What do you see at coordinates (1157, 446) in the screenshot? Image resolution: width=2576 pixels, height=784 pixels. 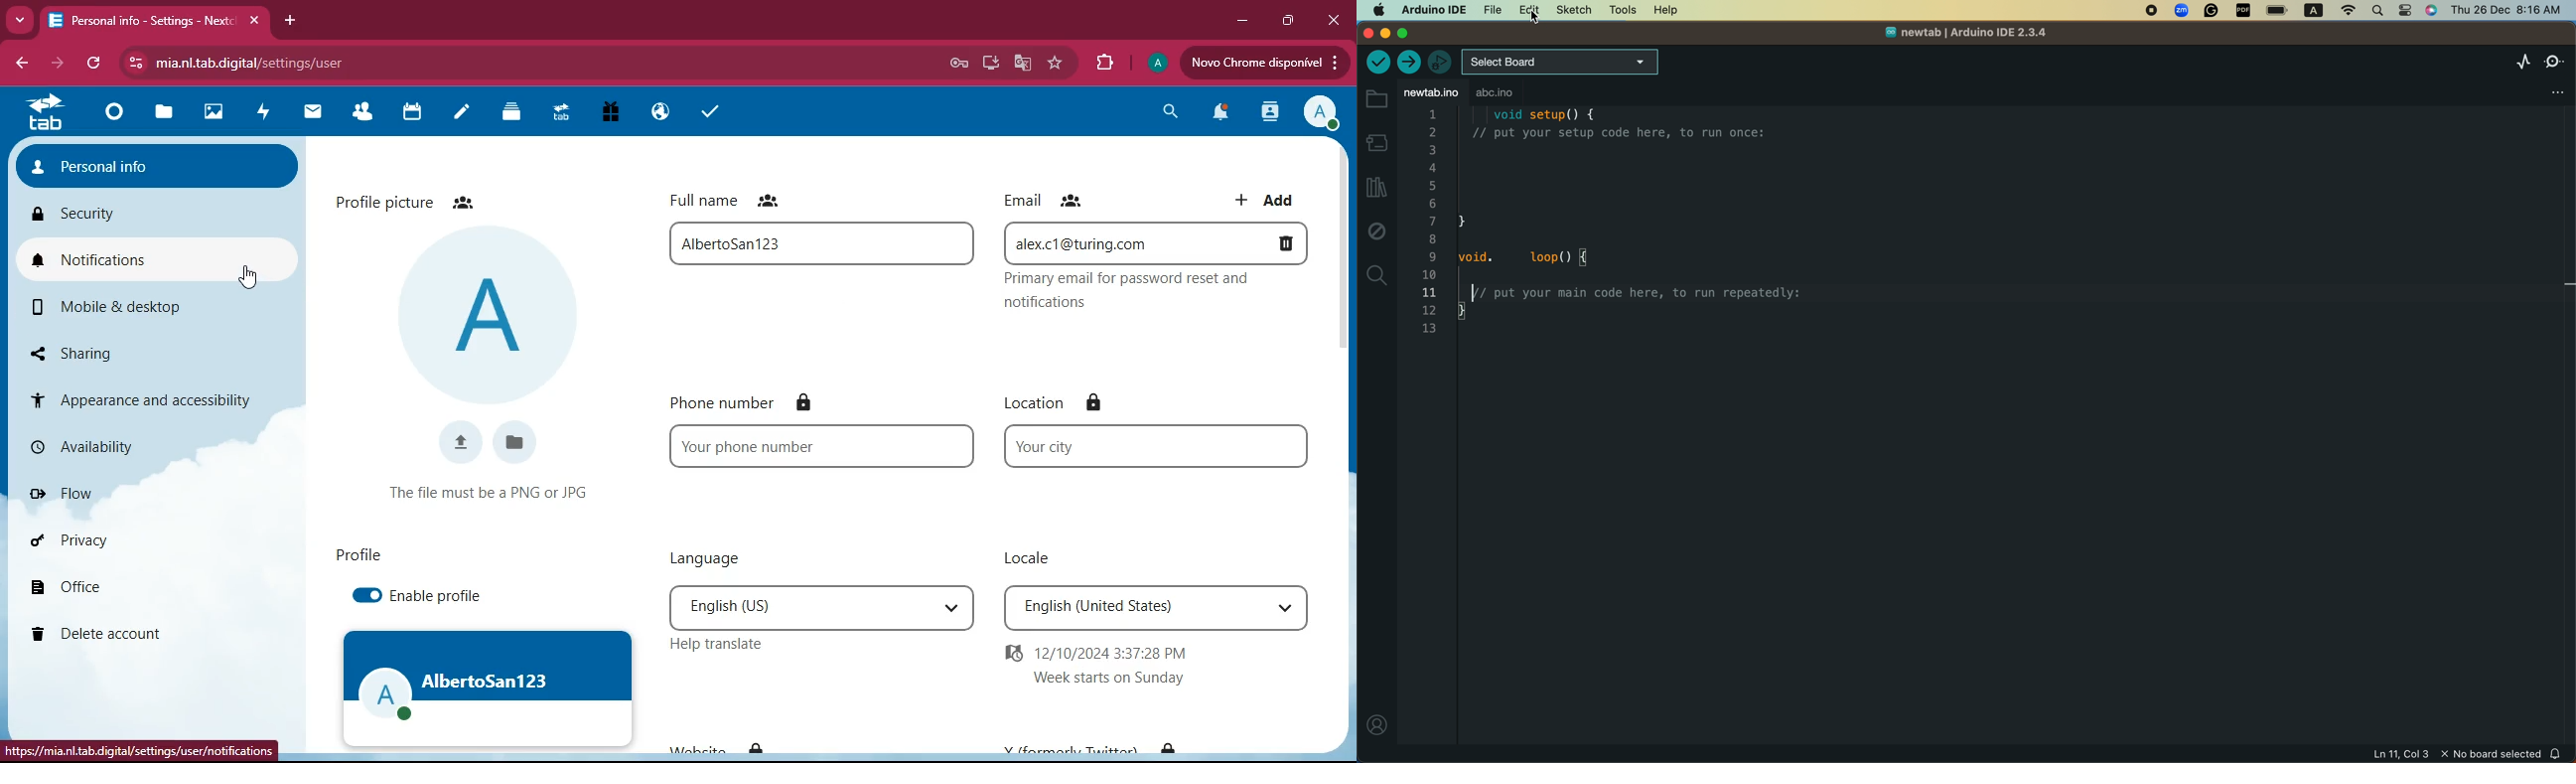 I see `location` at bounding box center [1157, 446].